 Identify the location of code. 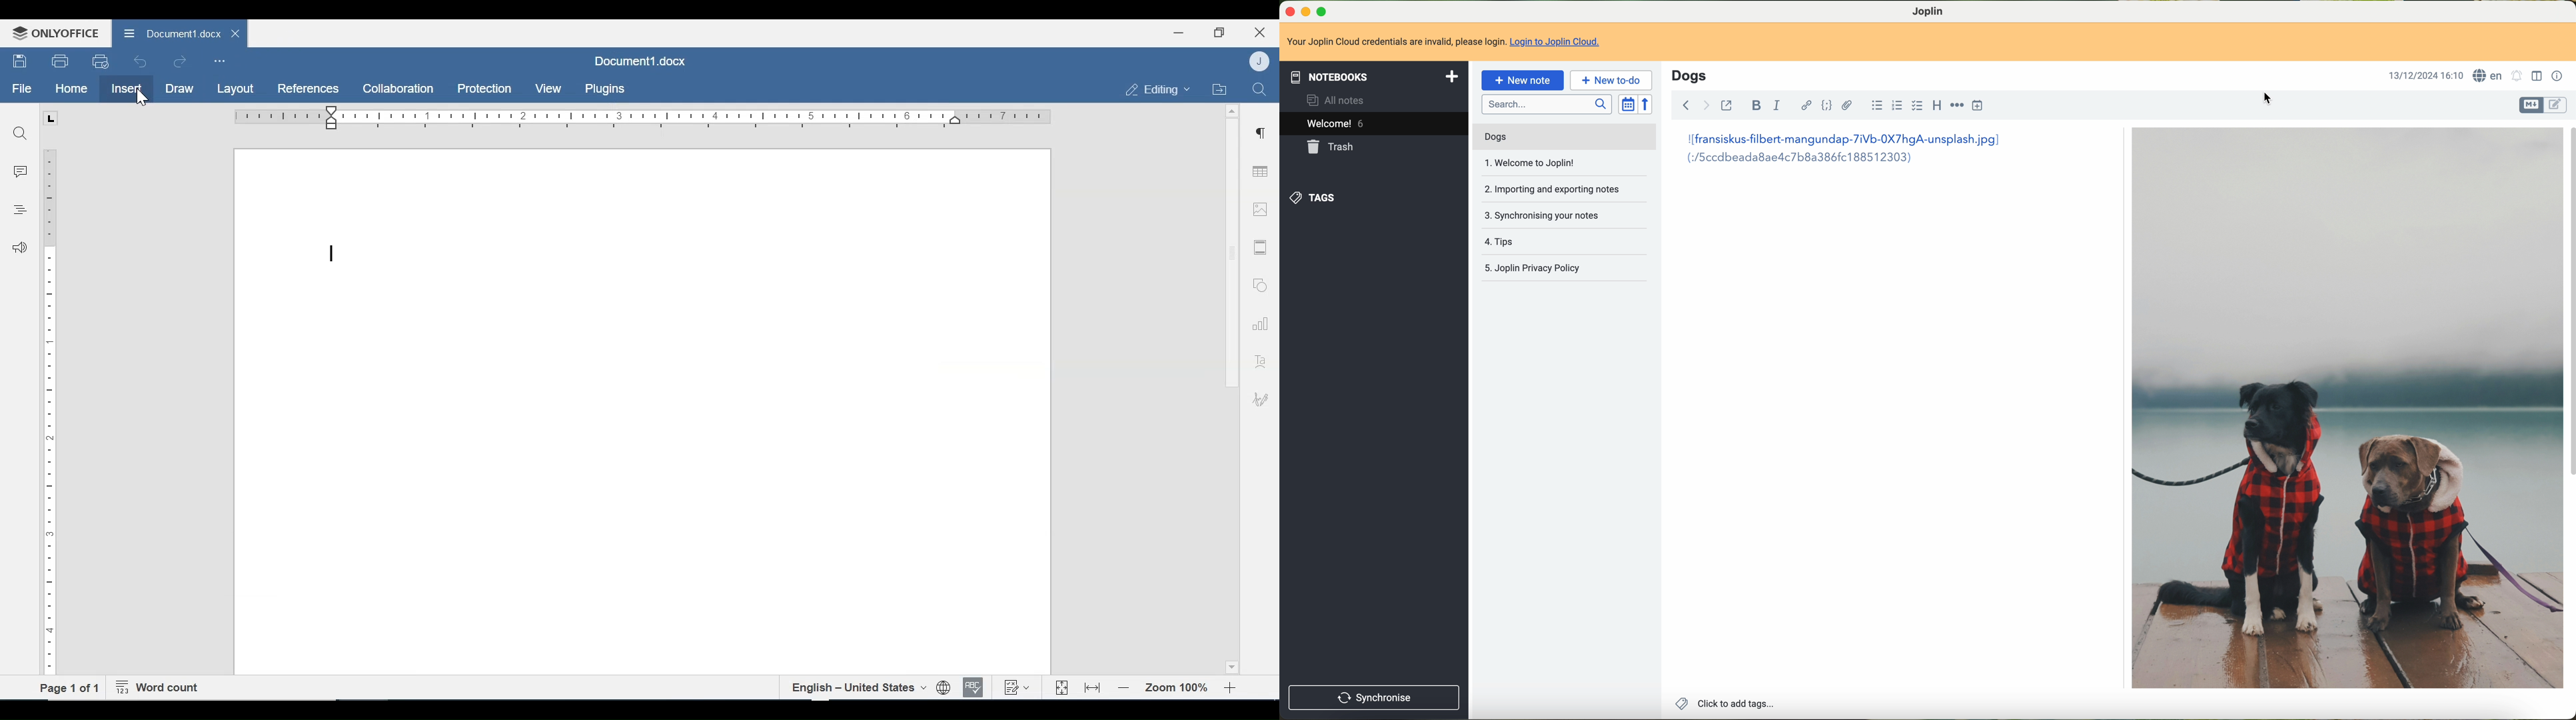
(1828, 106).